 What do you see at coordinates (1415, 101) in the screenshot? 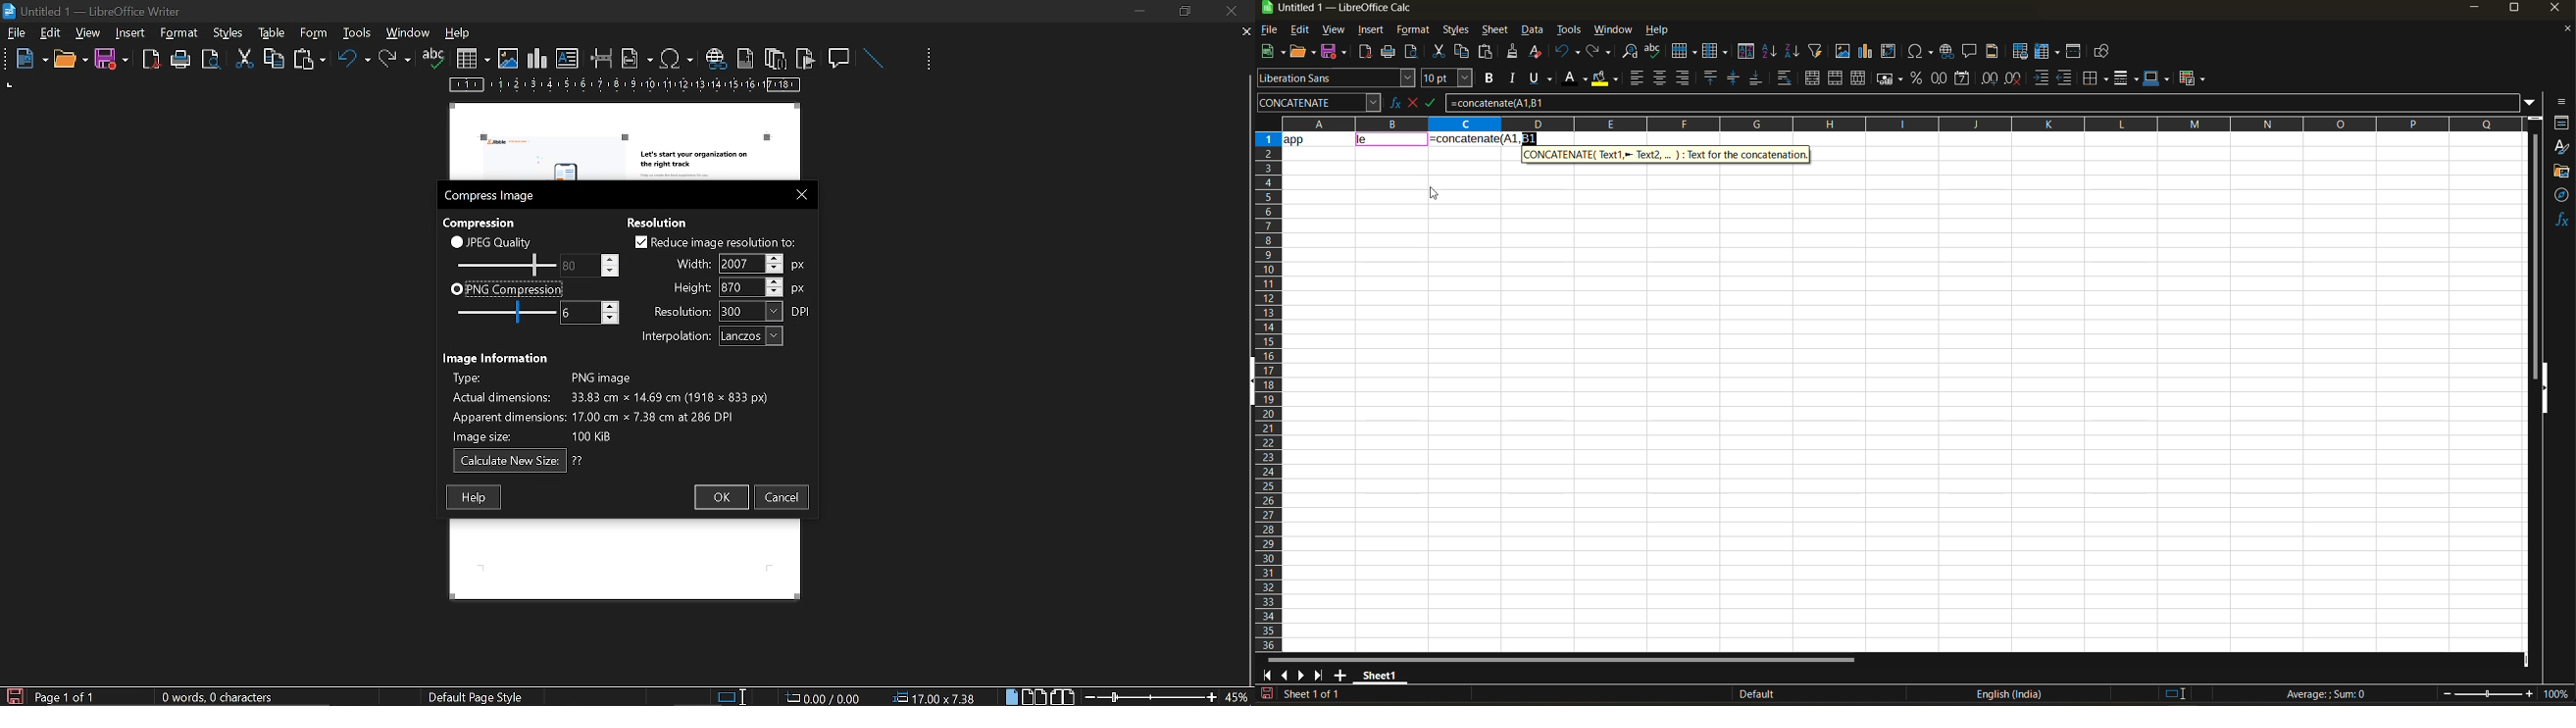
I see `select function` at bounding box center [1415, 101].